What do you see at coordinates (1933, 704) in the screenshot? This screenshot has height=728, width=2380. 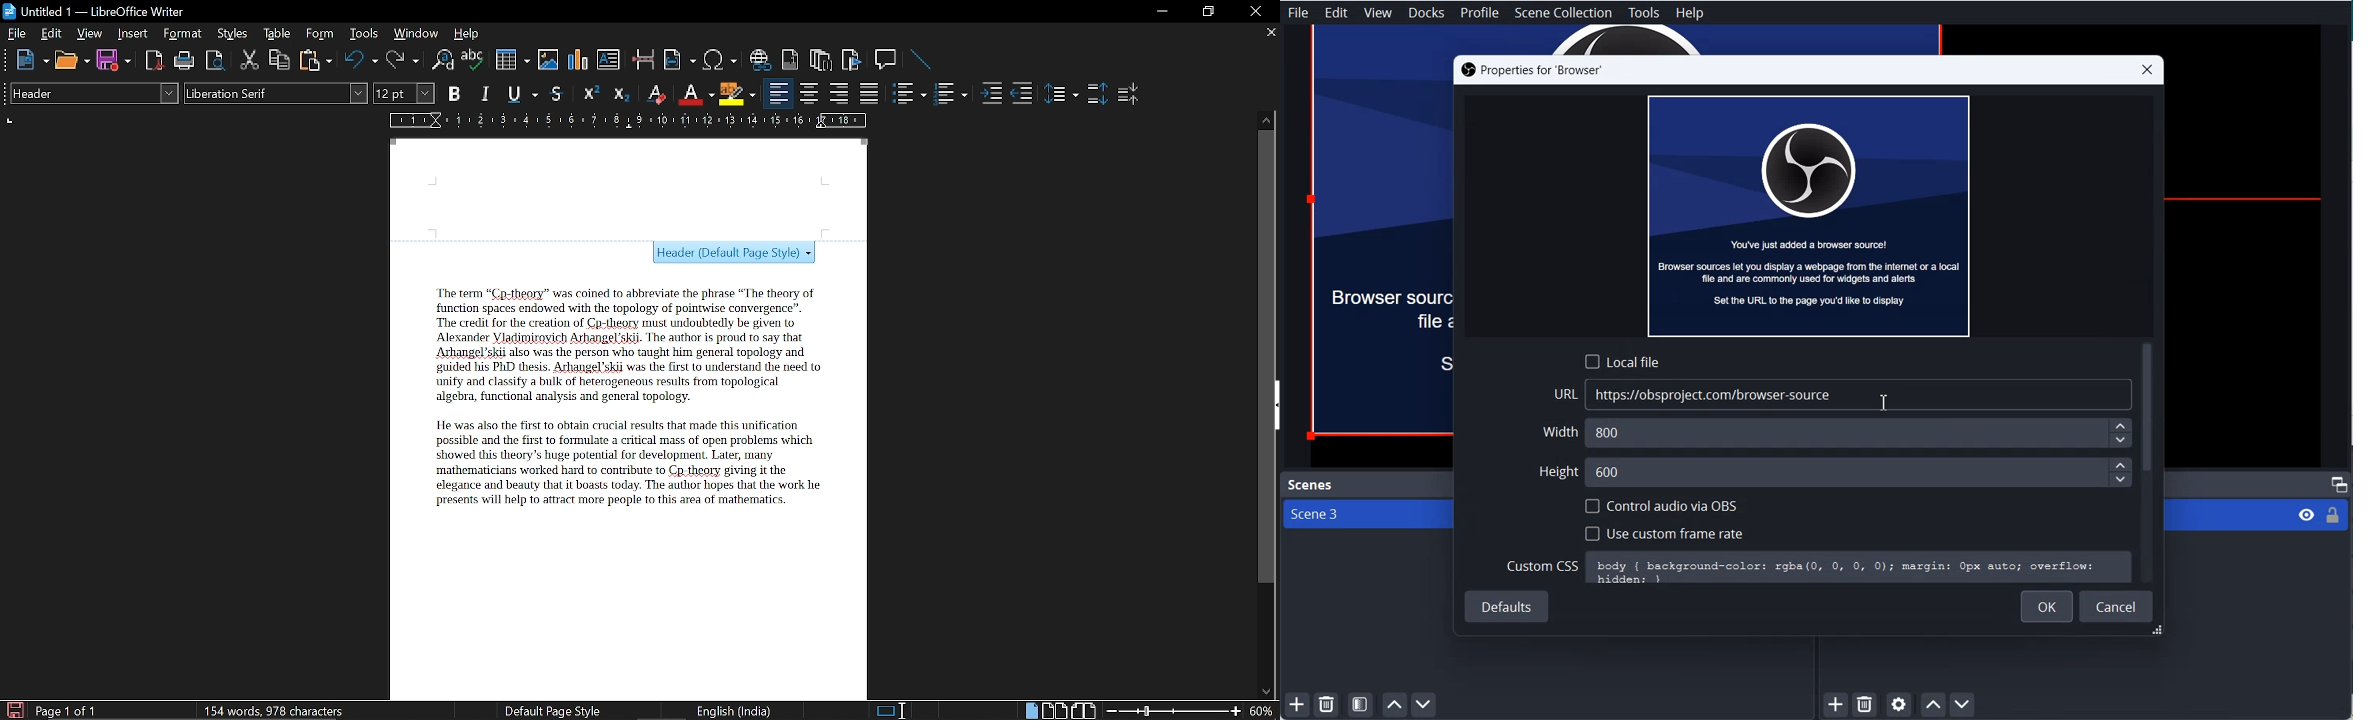 I see `Move Source up` at bounding box center [1933, 704].